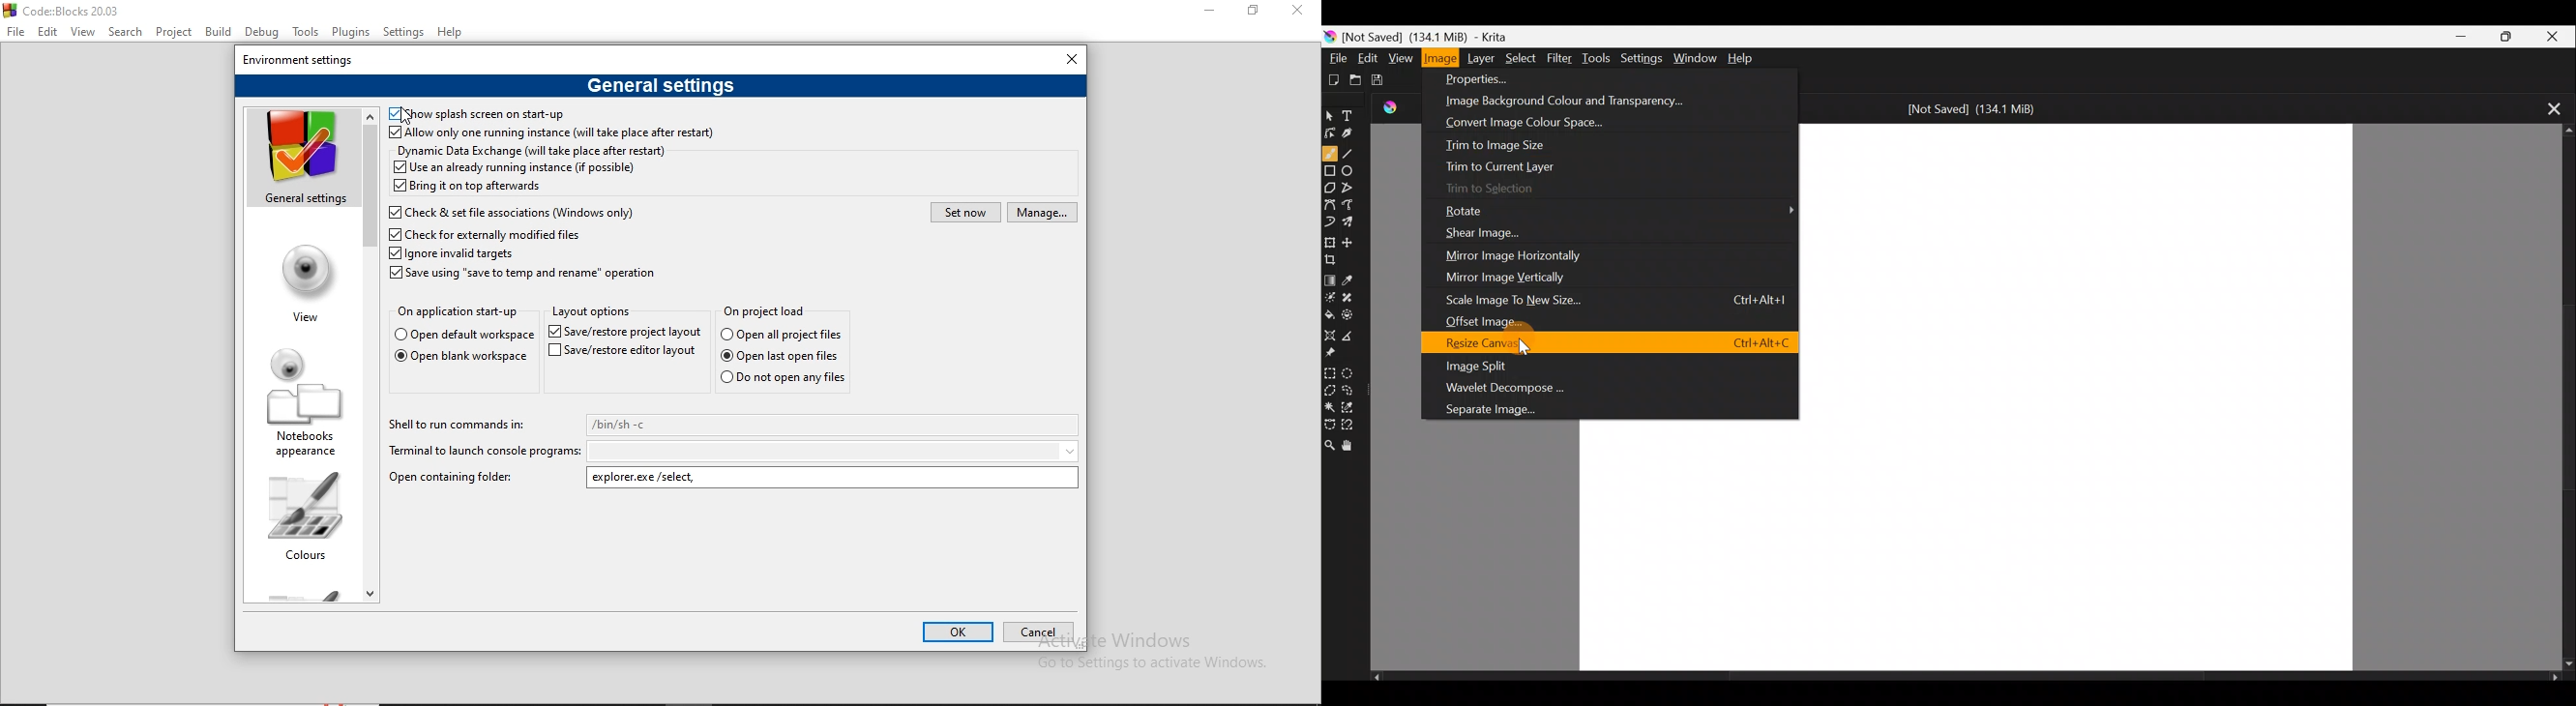 The height and width of the screenshot is (728, 2576). I want to click on Mirror image horizontally, so click(1516, 255).